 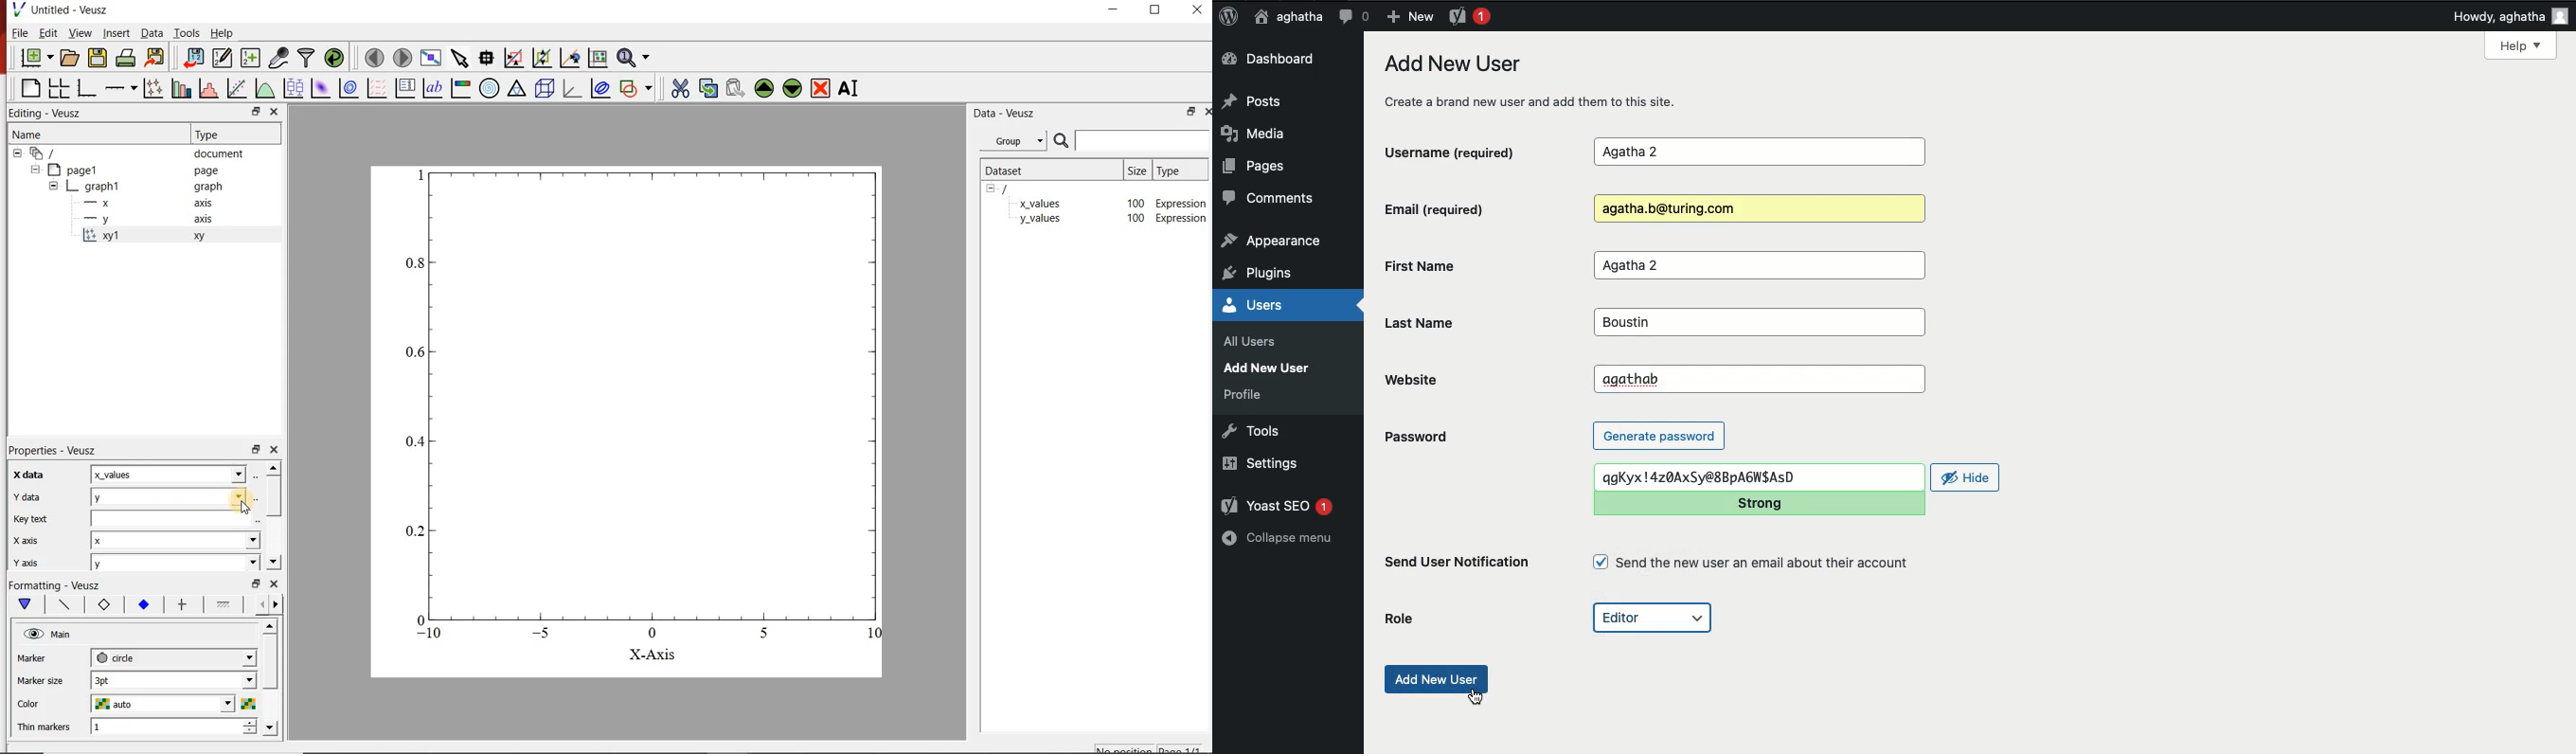 I want to click on Comments, so click(x=1270, y=201).